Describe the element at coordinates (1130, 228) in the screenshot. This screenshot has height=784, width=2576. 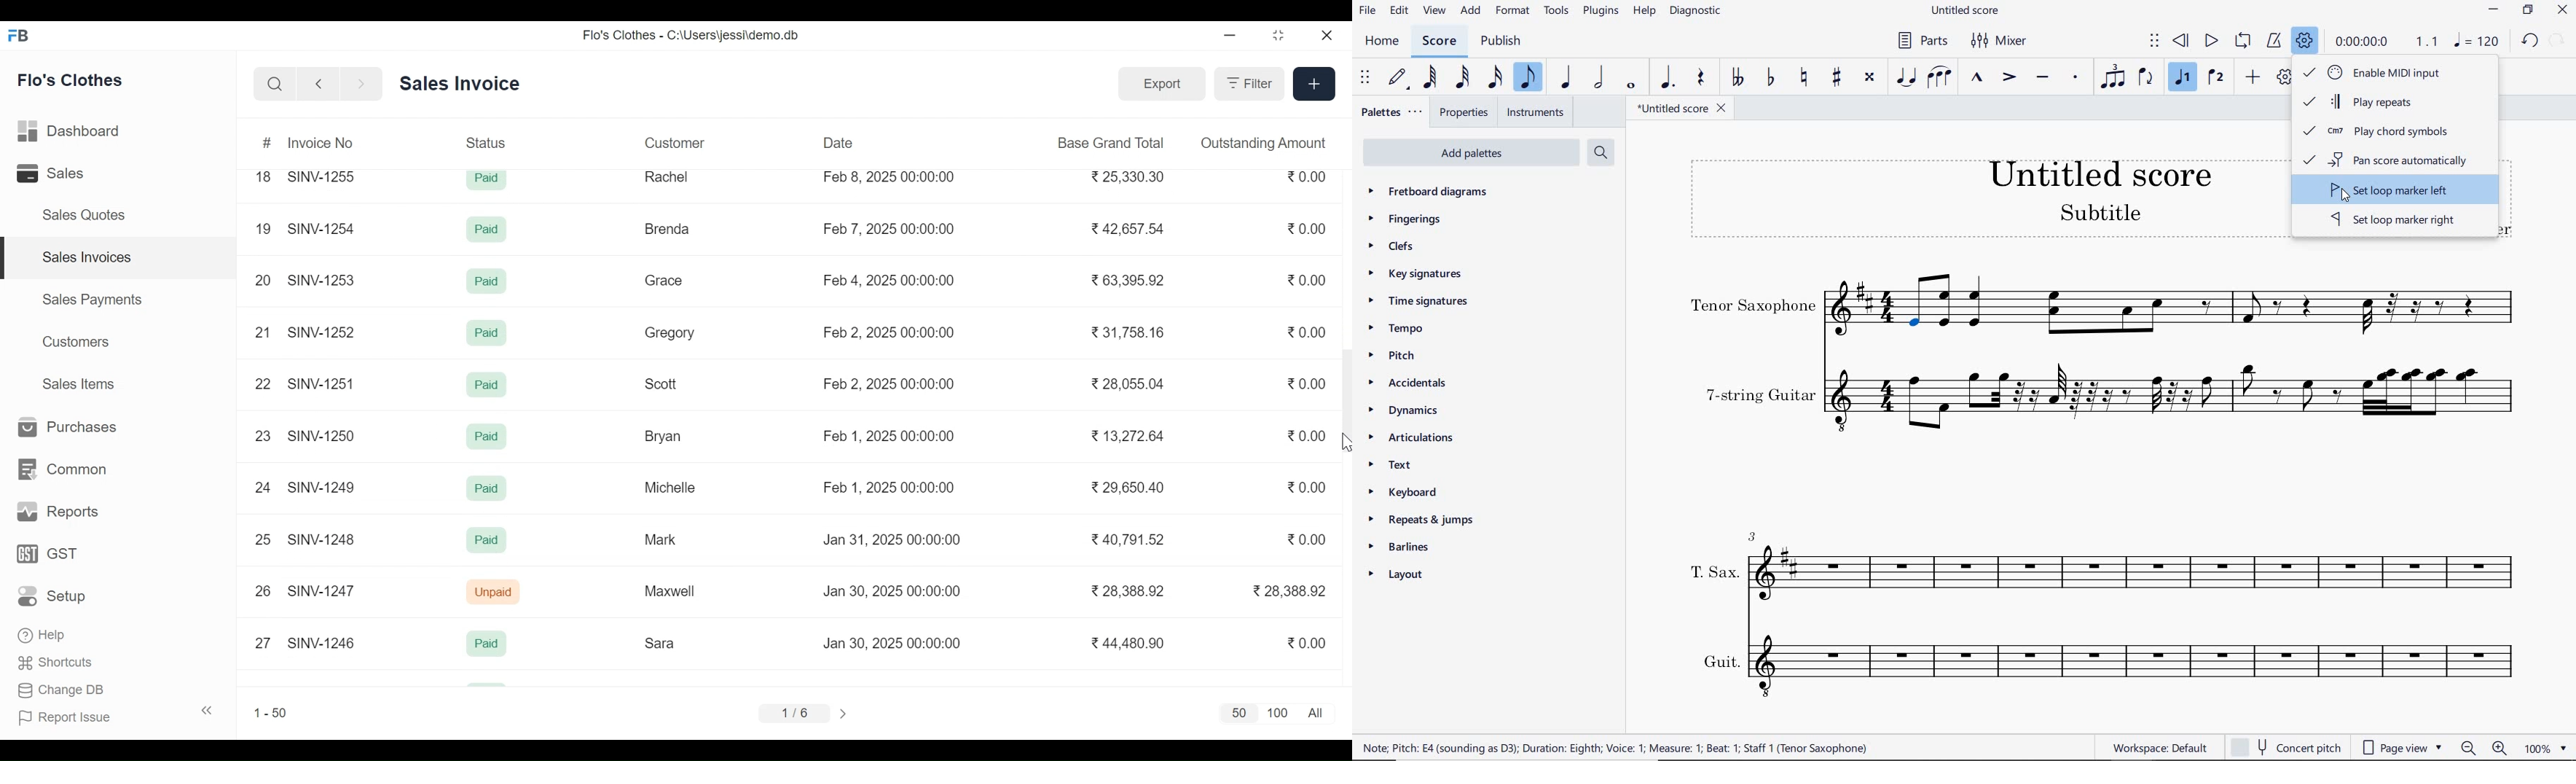
I see `42,657.54` at that location.